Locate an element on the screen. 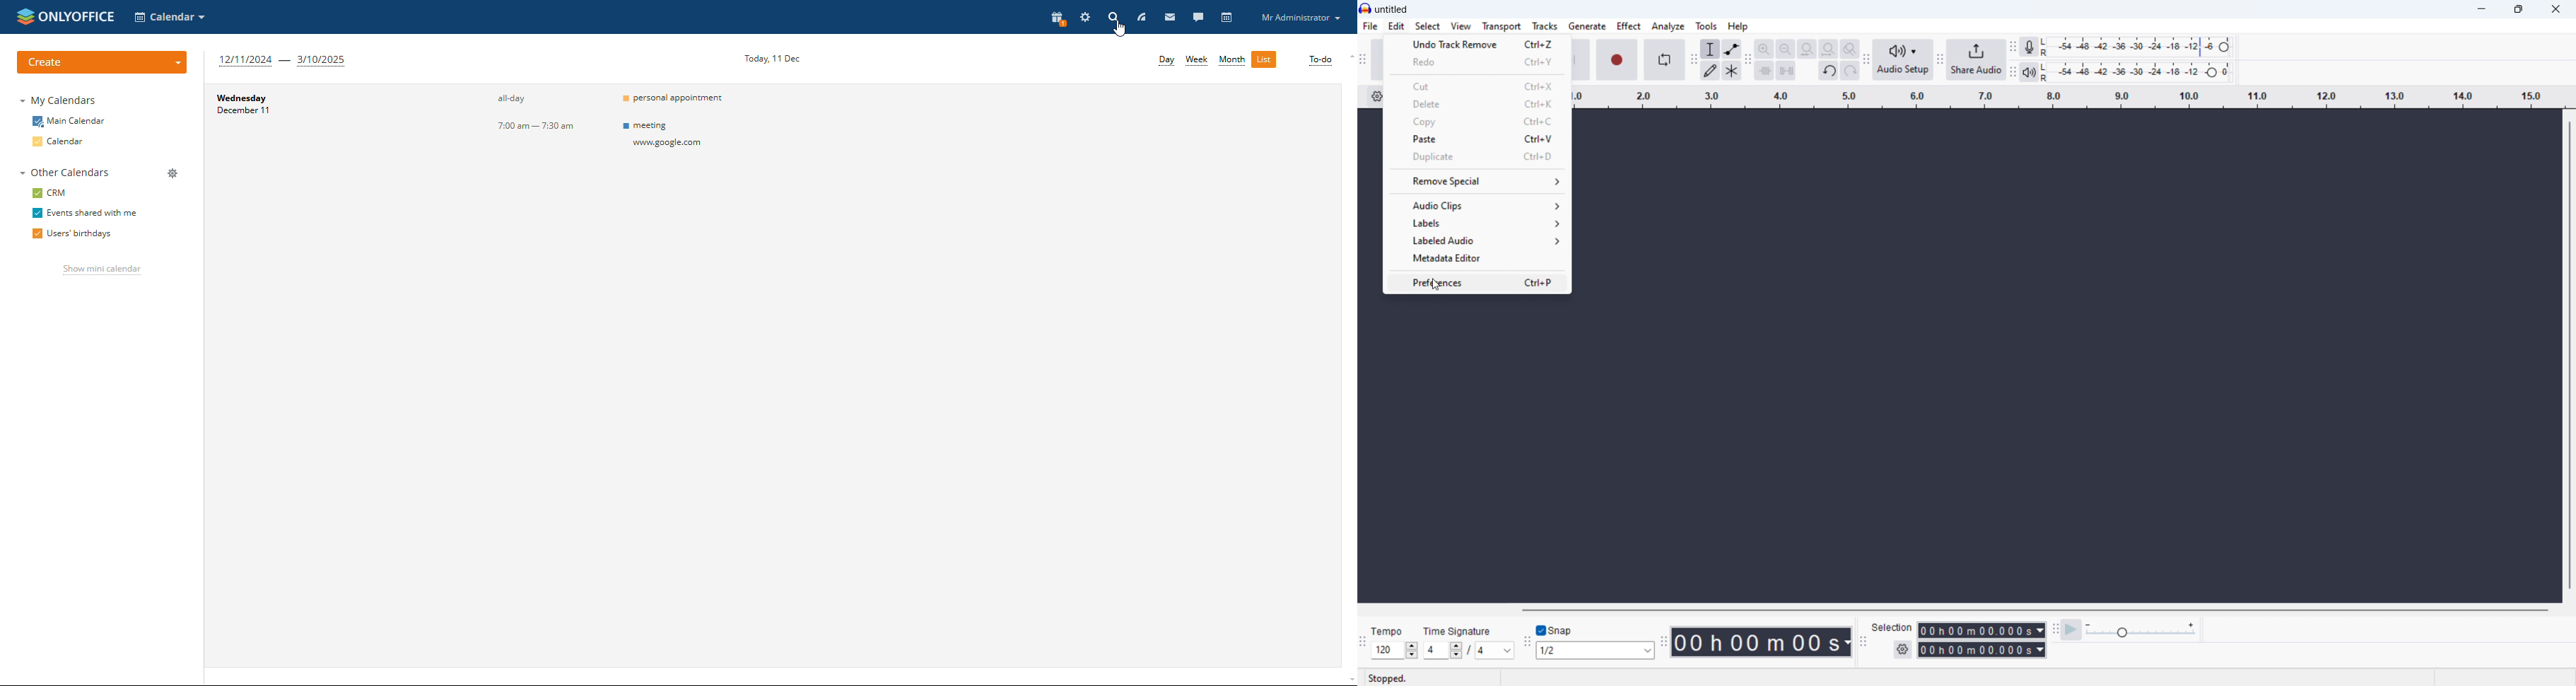 The height and width of the screenshot is (700, 2576). multi tool is located at coordinates (1732, 71).